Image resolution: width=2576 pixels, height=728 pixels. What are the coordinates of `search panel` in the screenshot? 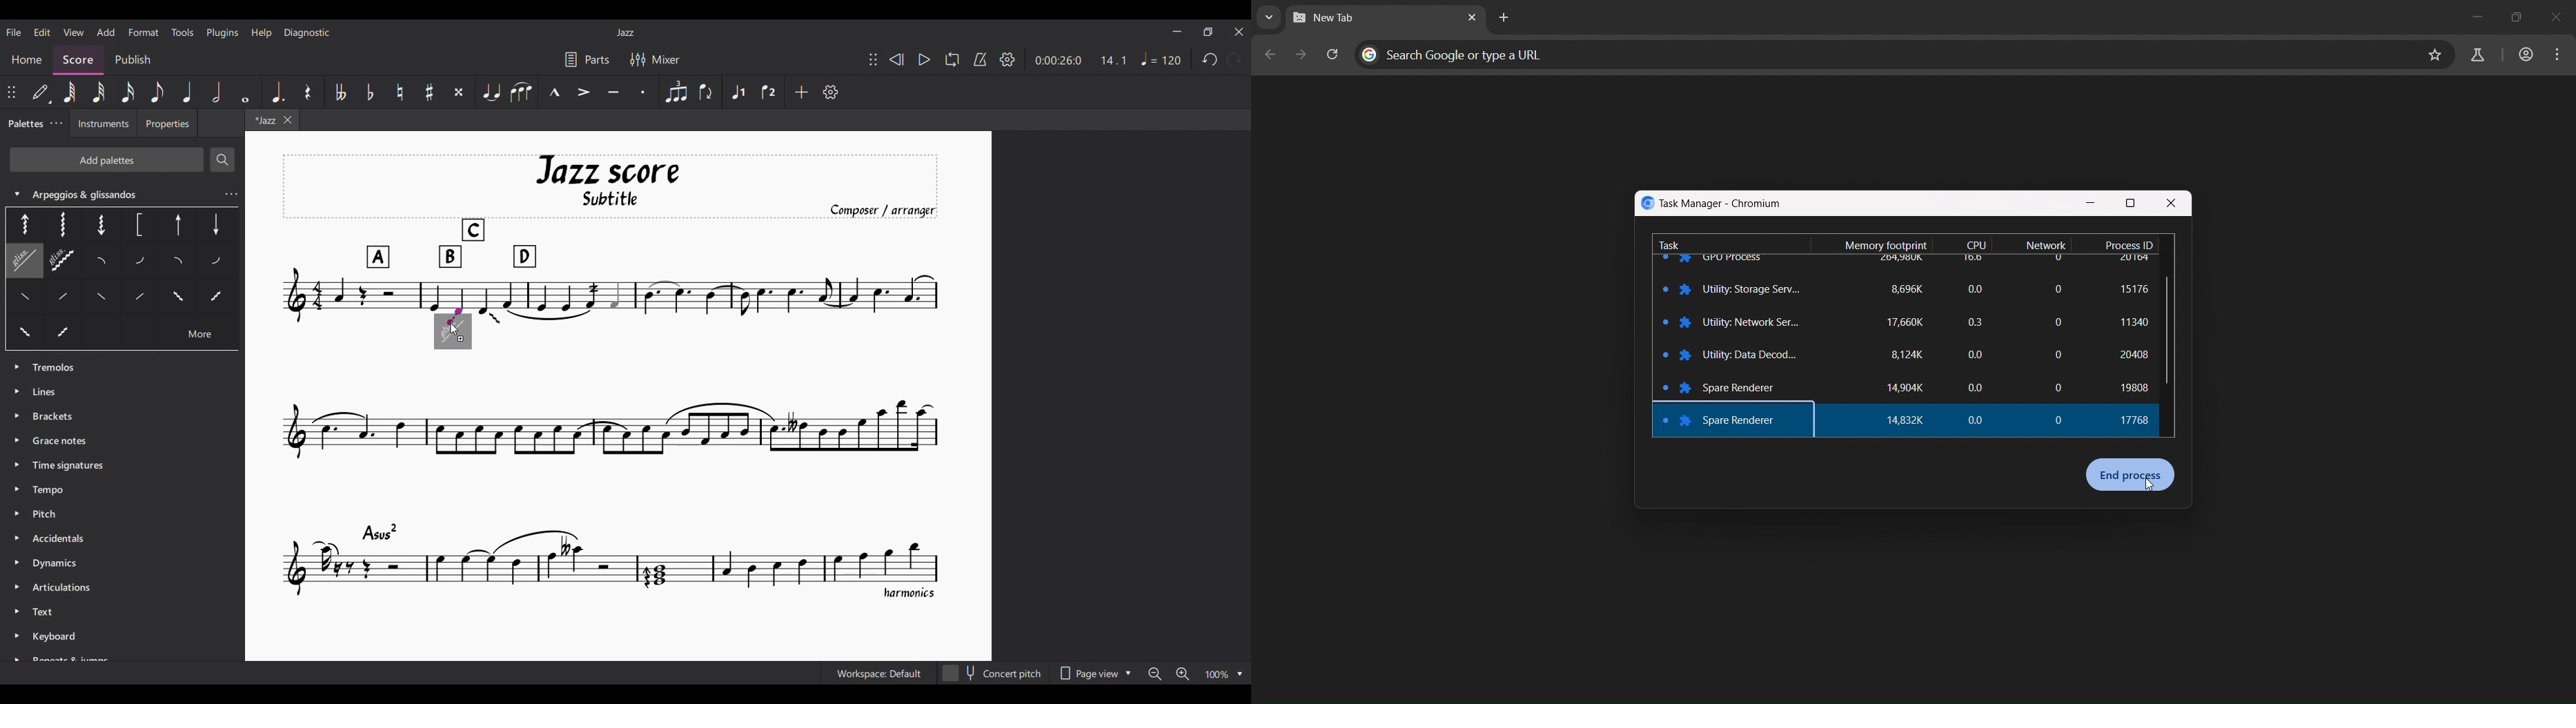 It's located at (1457, 53).